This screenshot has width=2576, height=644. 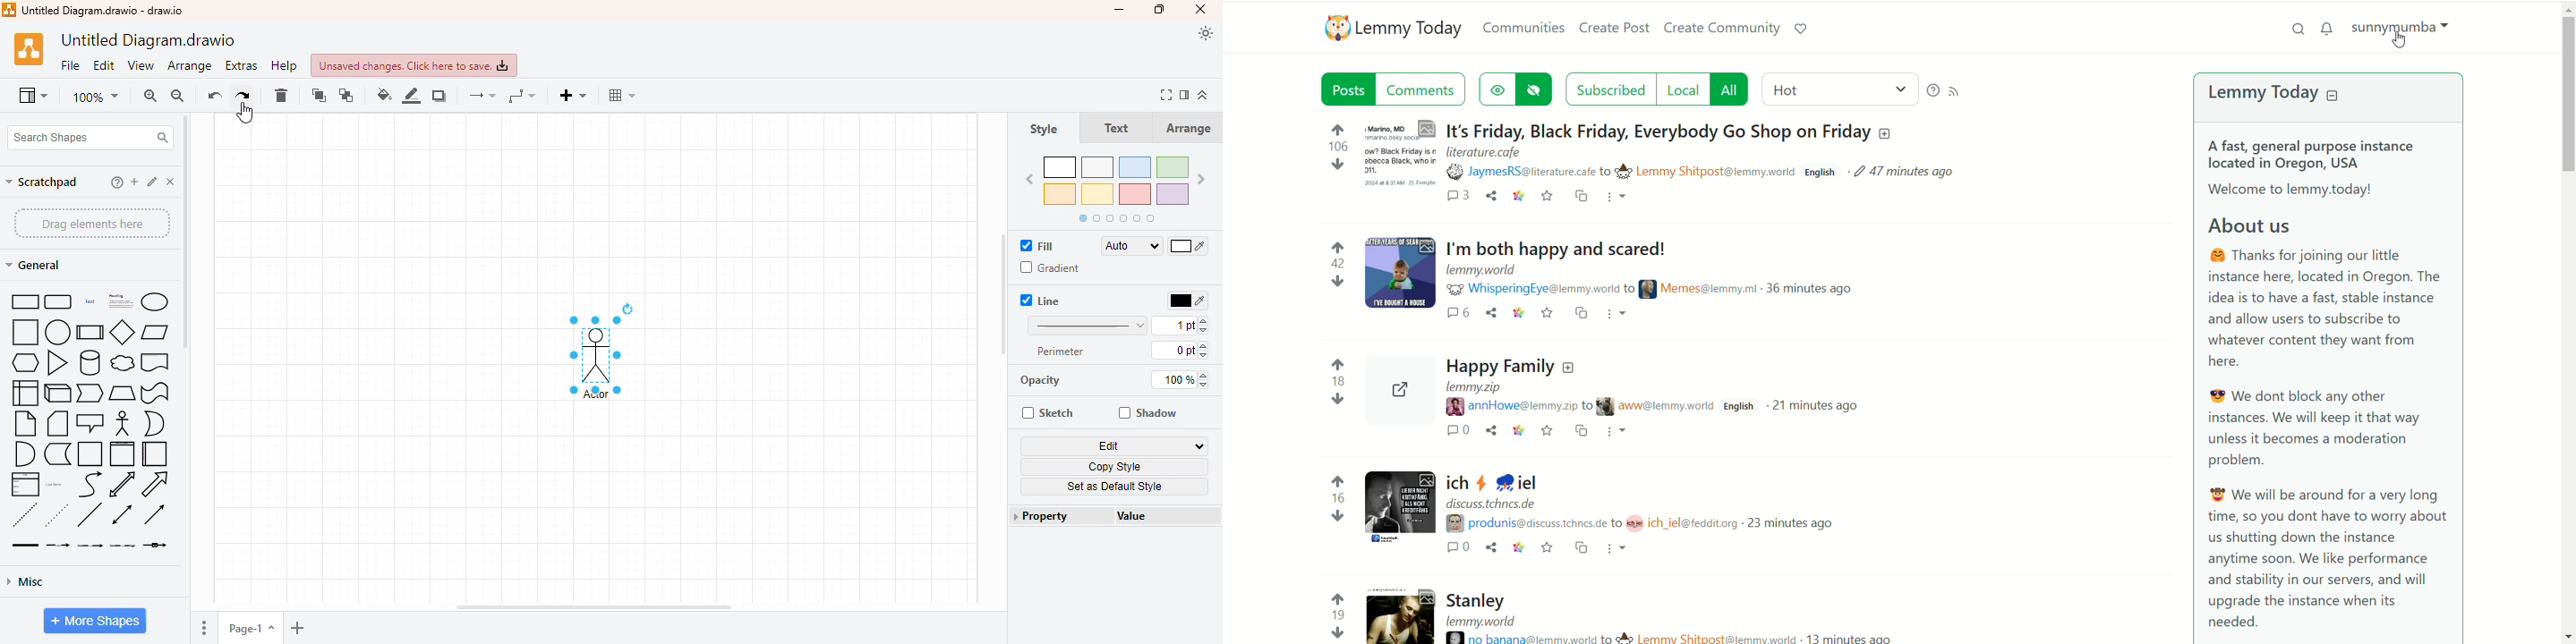 What do you see at coordinates (141, 66) in the screenshot?
I see `view` at bounding box center [141, 66].